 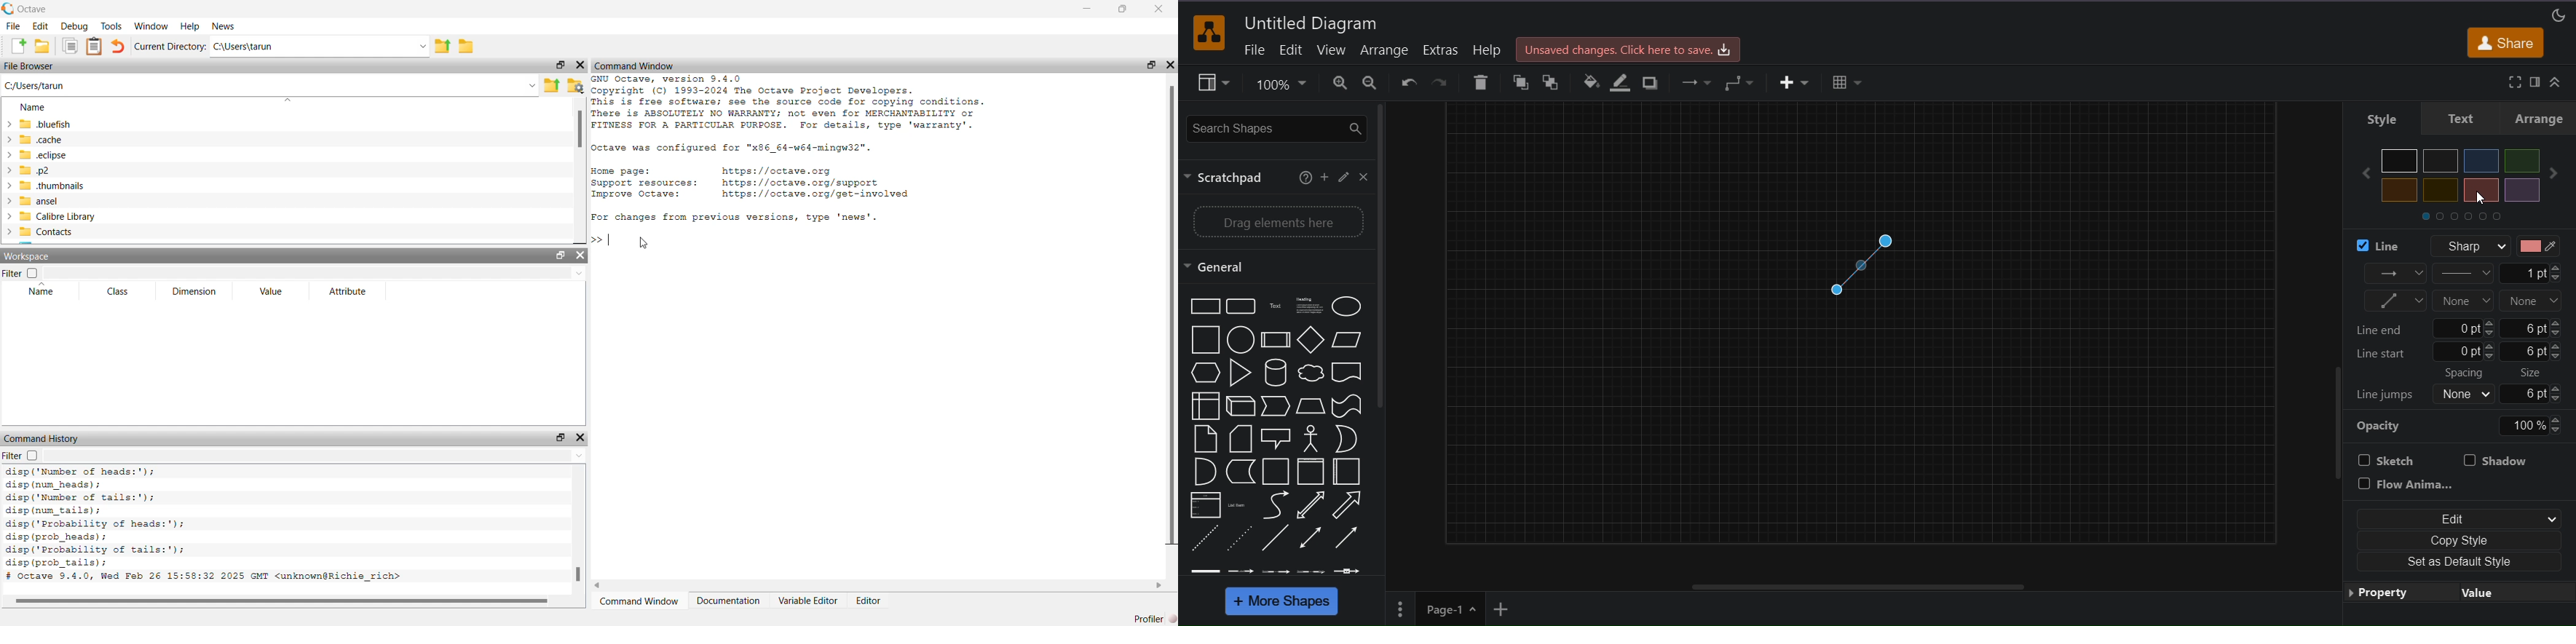 What do you see at coordinates (1279, 222) in the screenshot?
I see `drag elements here` at bounding box center [1279, 222].